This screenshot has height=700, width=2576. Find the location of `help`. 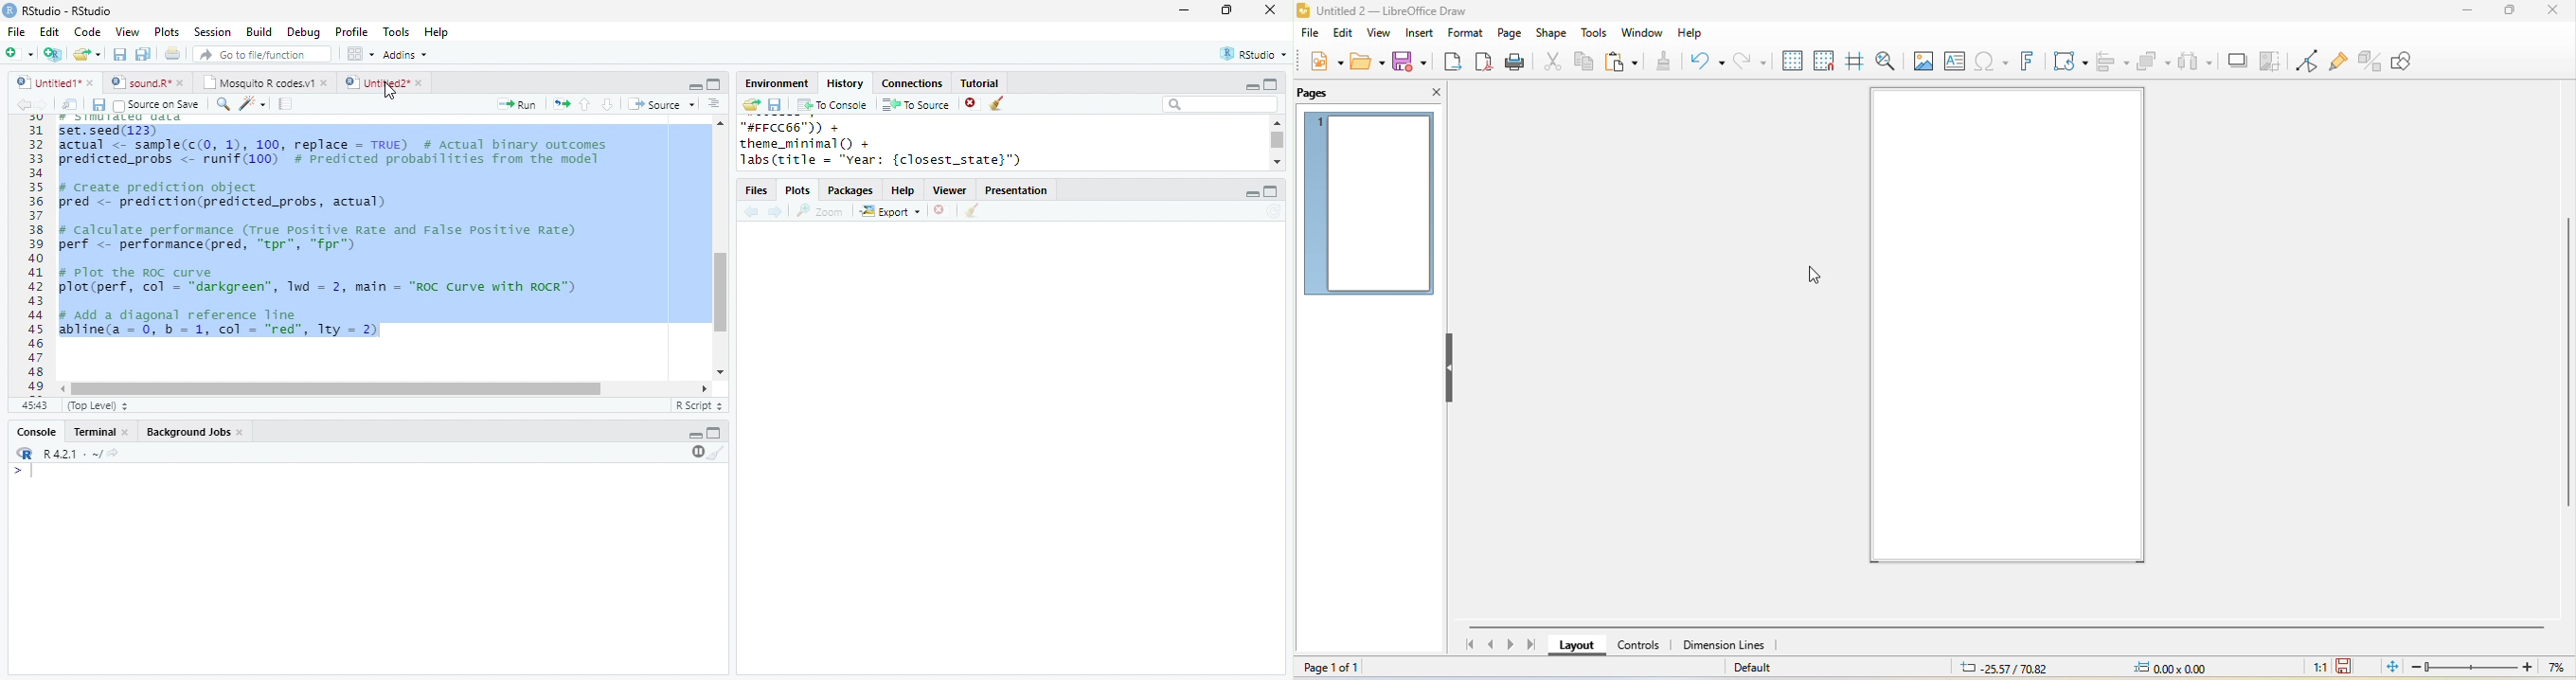

help is located at coordinates (1688, 34).